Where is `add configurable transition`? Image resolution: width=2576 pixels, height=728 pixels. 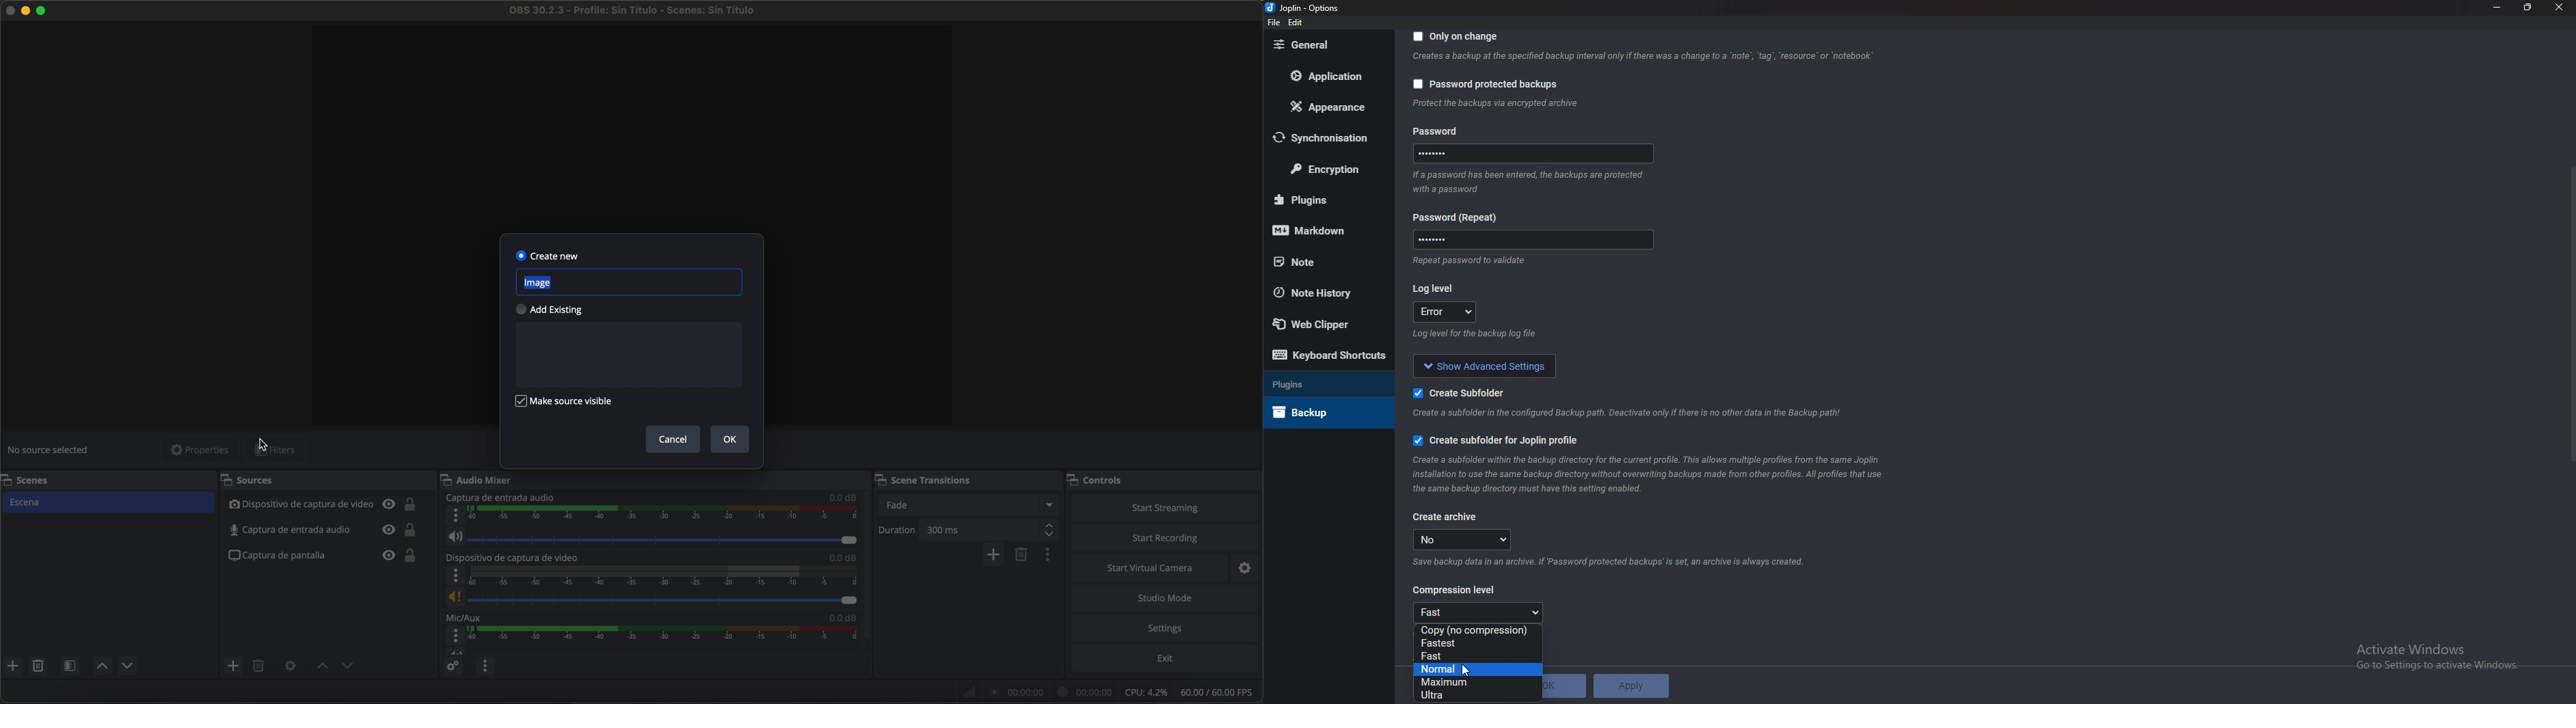
add configurable transition is located at coordinates (995, 555).